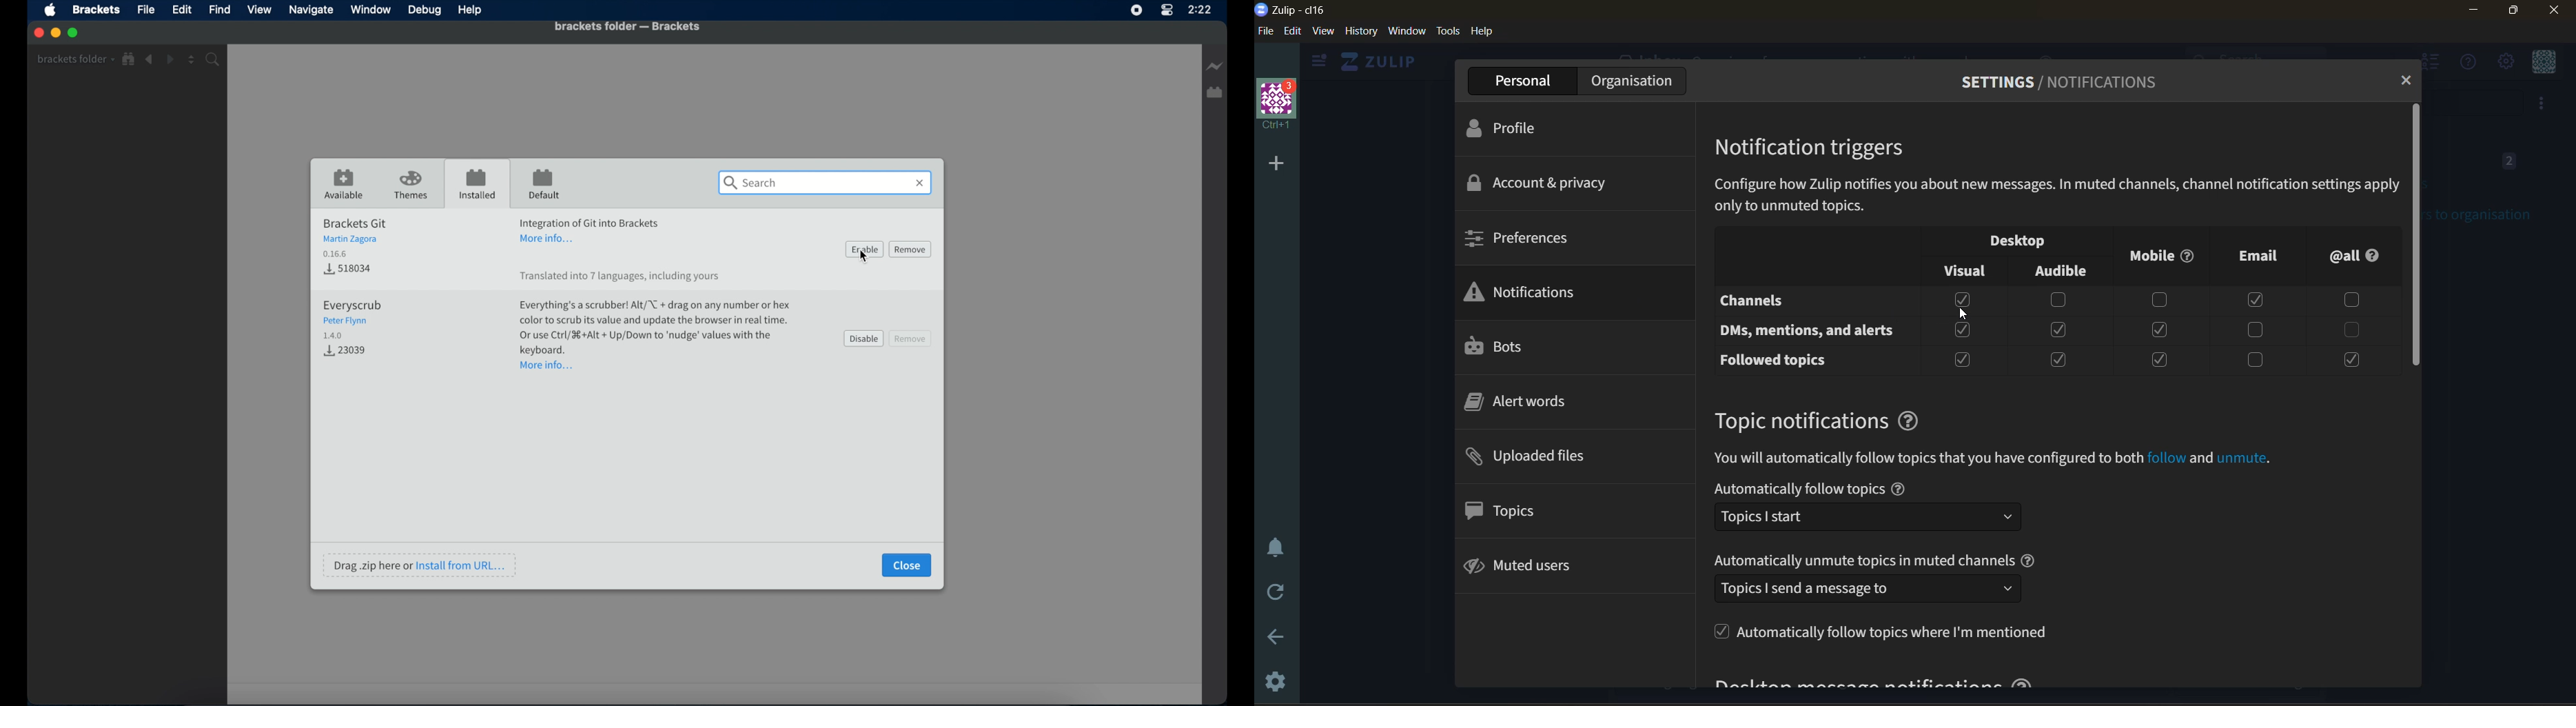 This screenshot has width=2576, height=728. Describe the element at coordinates (2542, 103) in the screenshot. I see `invite users to organisation` at that location.